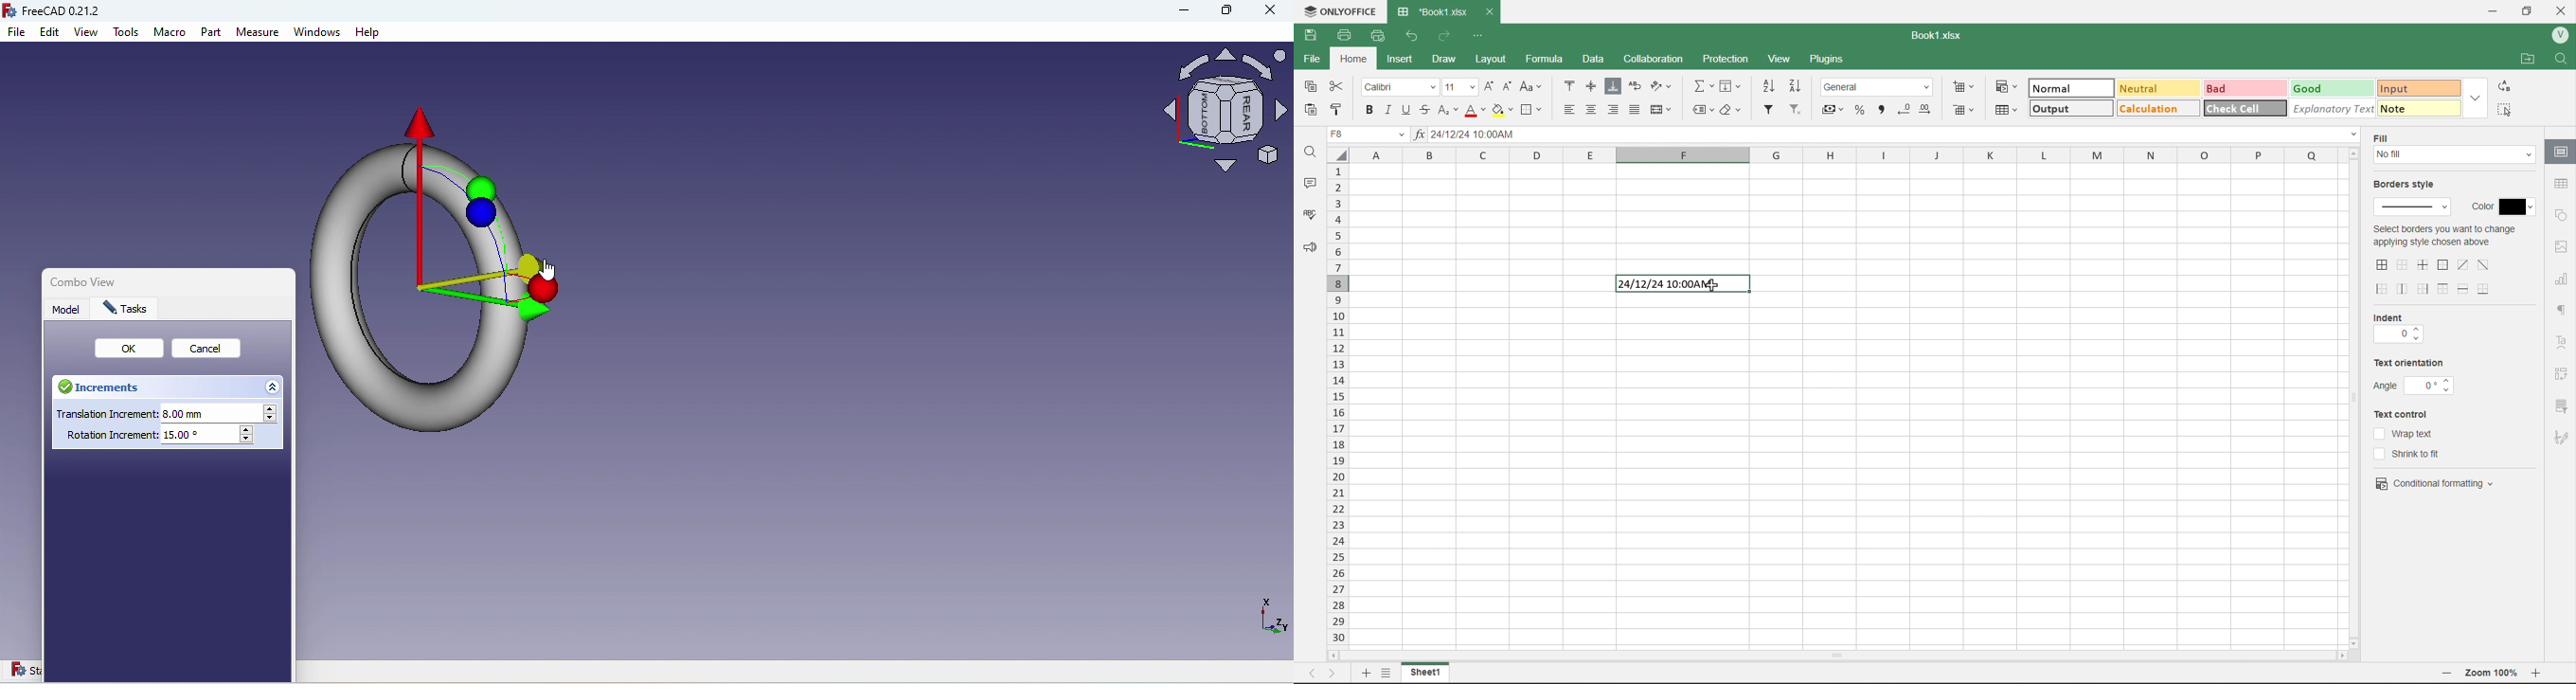  Describe the element at coordinates (2503, 203) in the screenshot. I see `color` at that location.